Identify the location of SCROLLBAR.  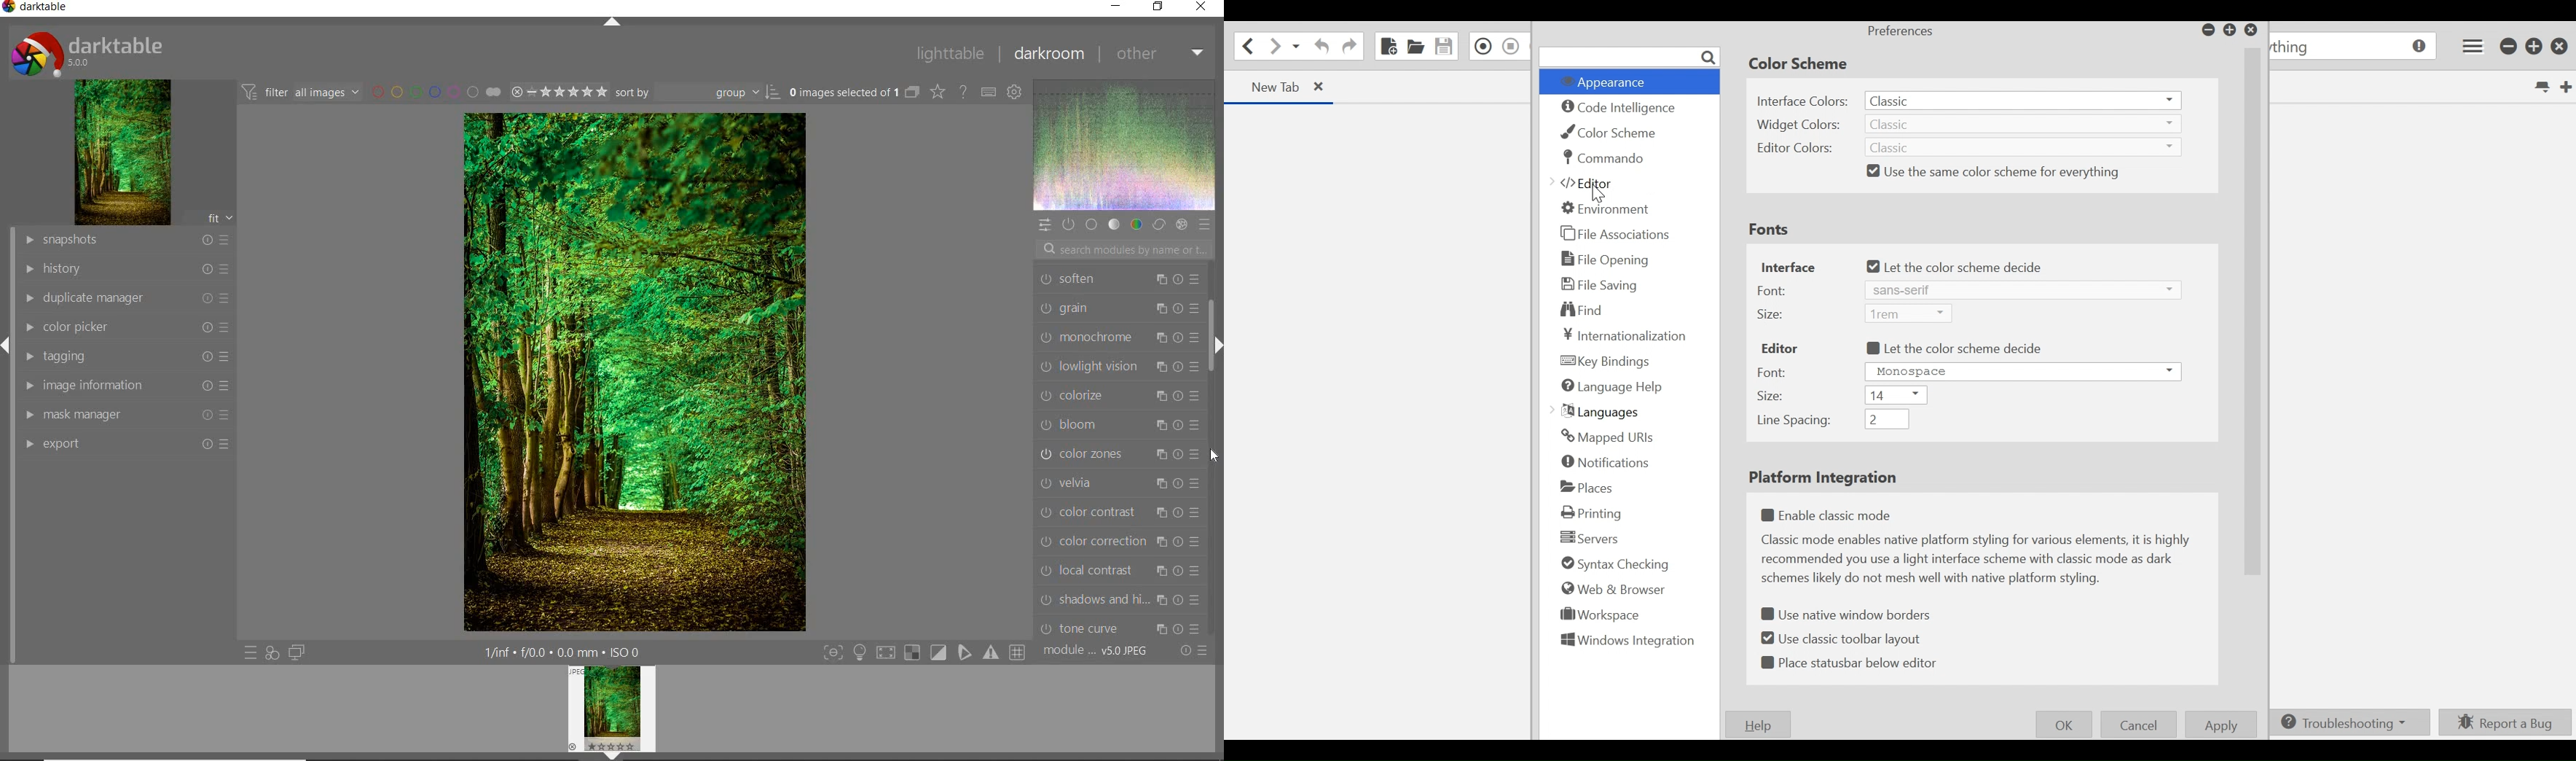
(1214, 316).